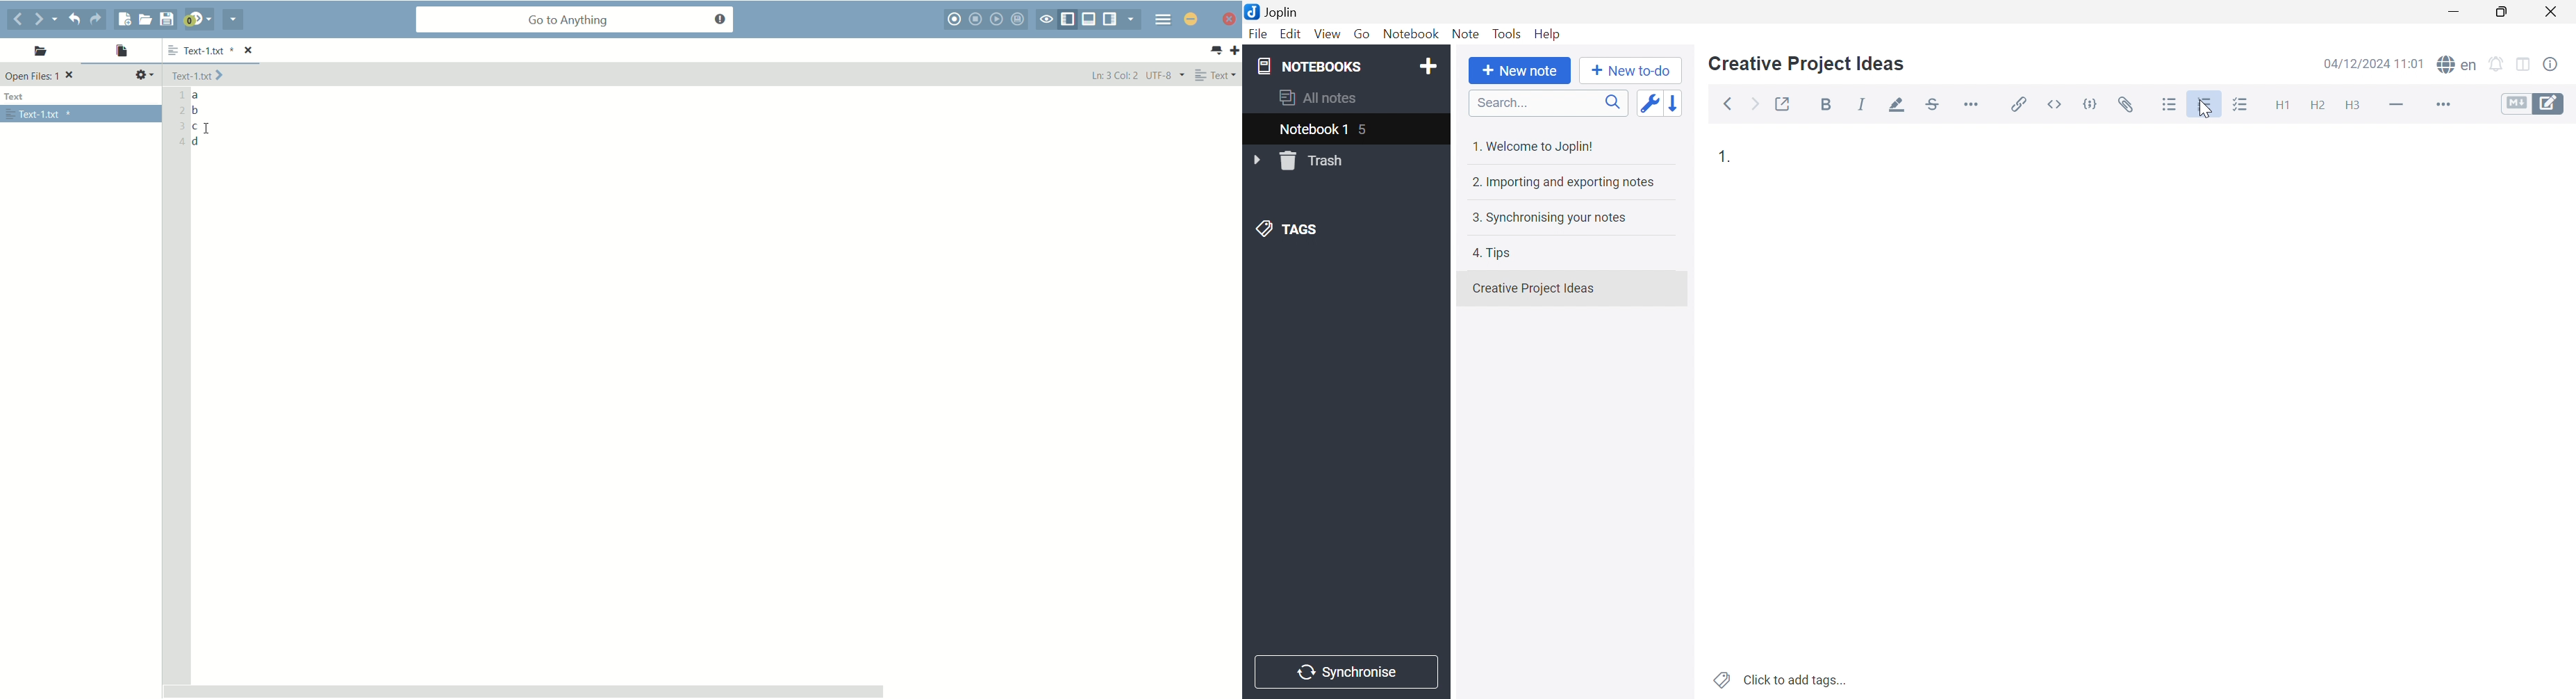 The height and width of the screenshot is (700, 2576). Describe the element at coordinates (1364, 33) in the screenshot. I see `Go` at that location.